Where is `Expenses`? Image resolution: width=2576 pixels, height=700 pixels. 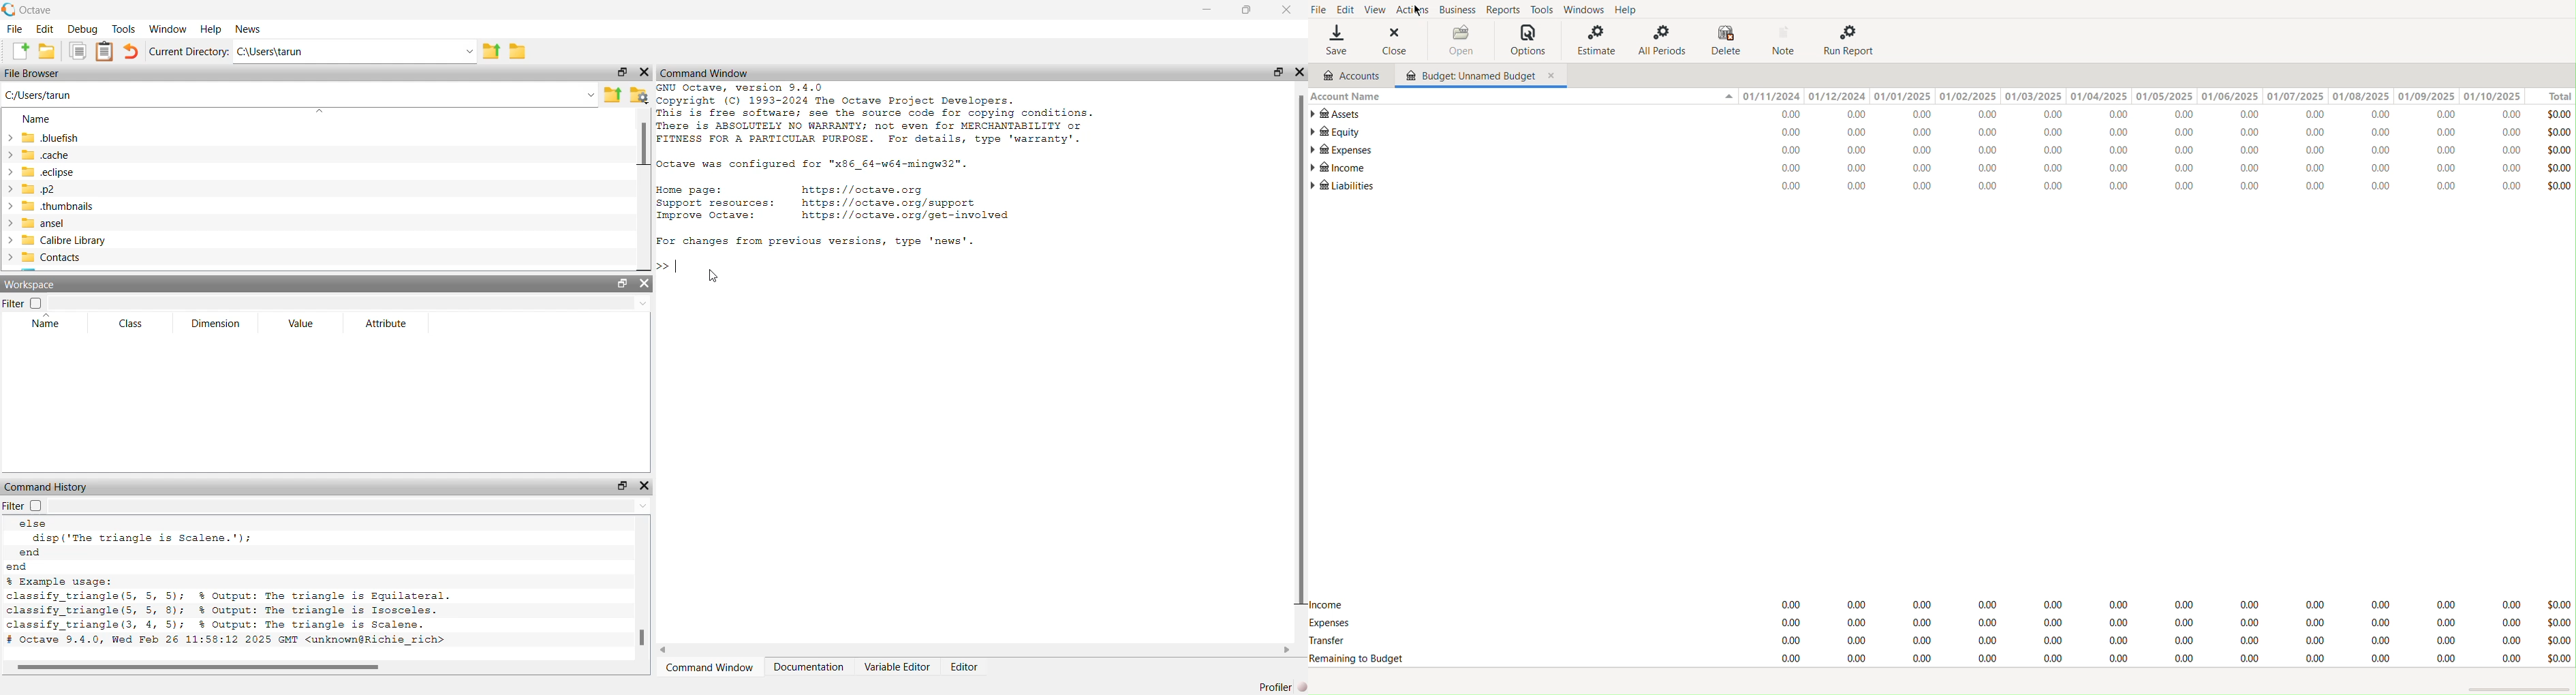 Expenses is located at coordinates (2153, 624).